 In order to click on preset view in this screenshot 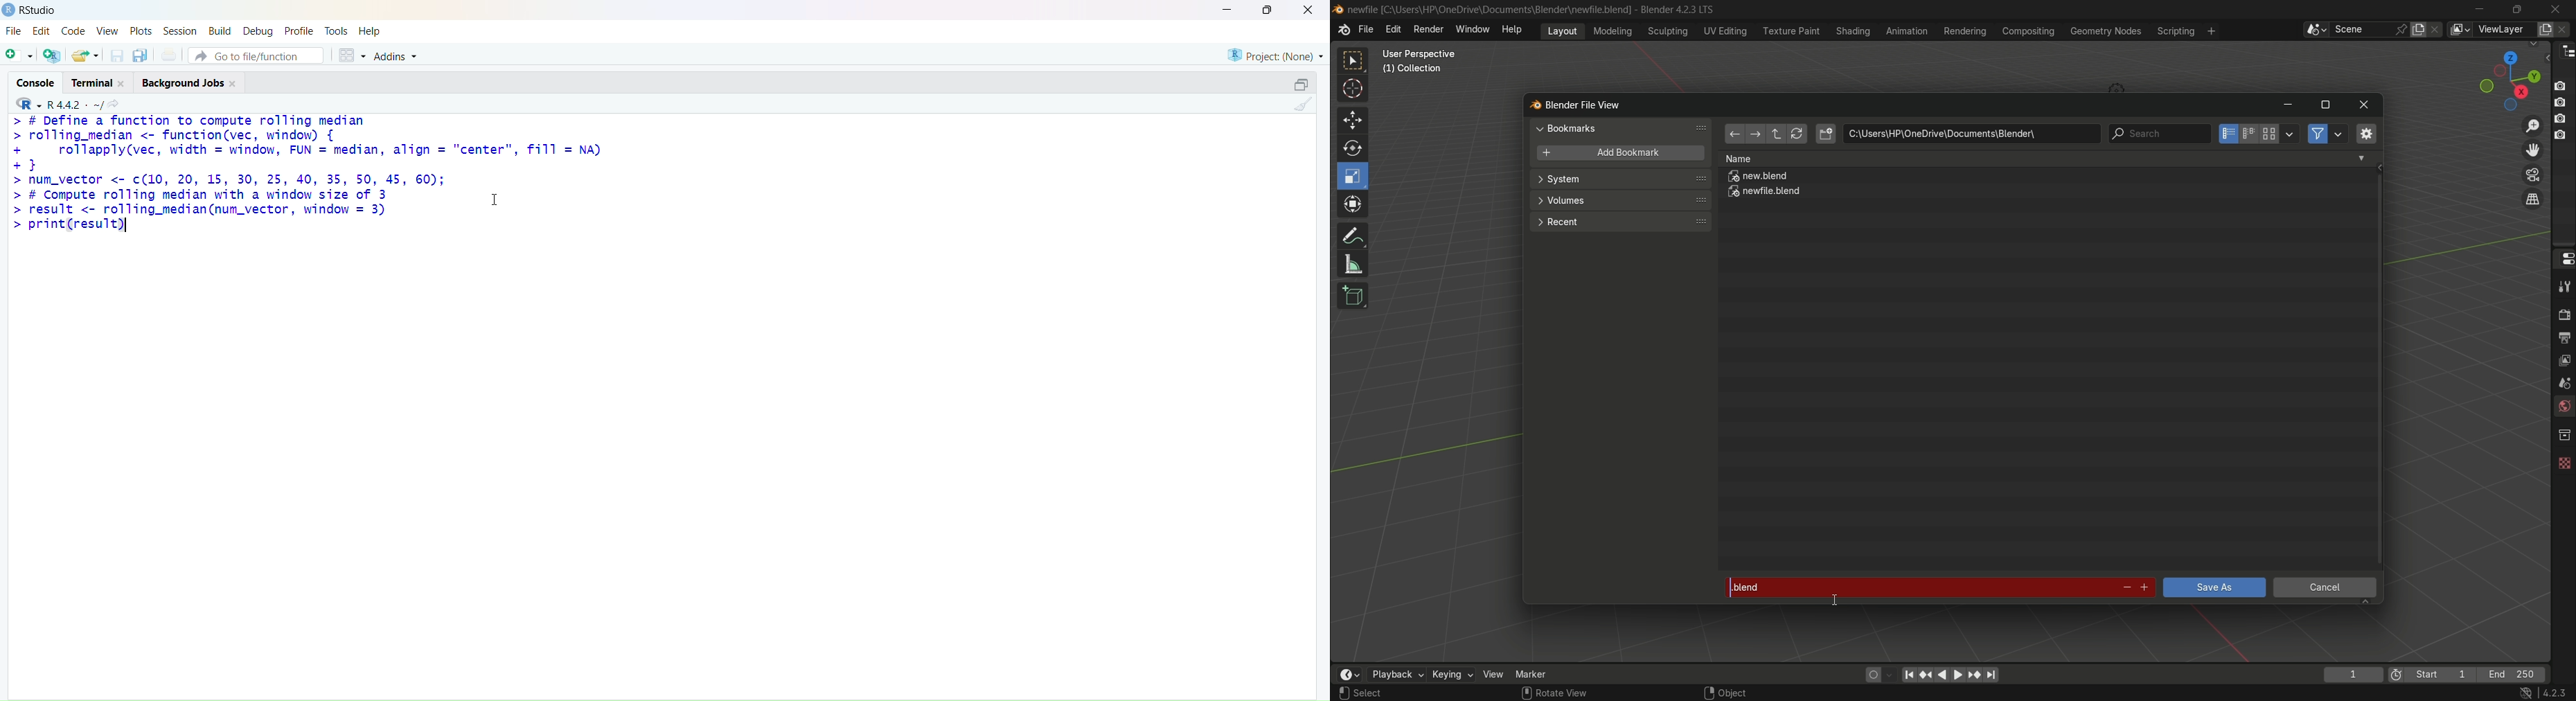, I will do `click(2506, 78)`.